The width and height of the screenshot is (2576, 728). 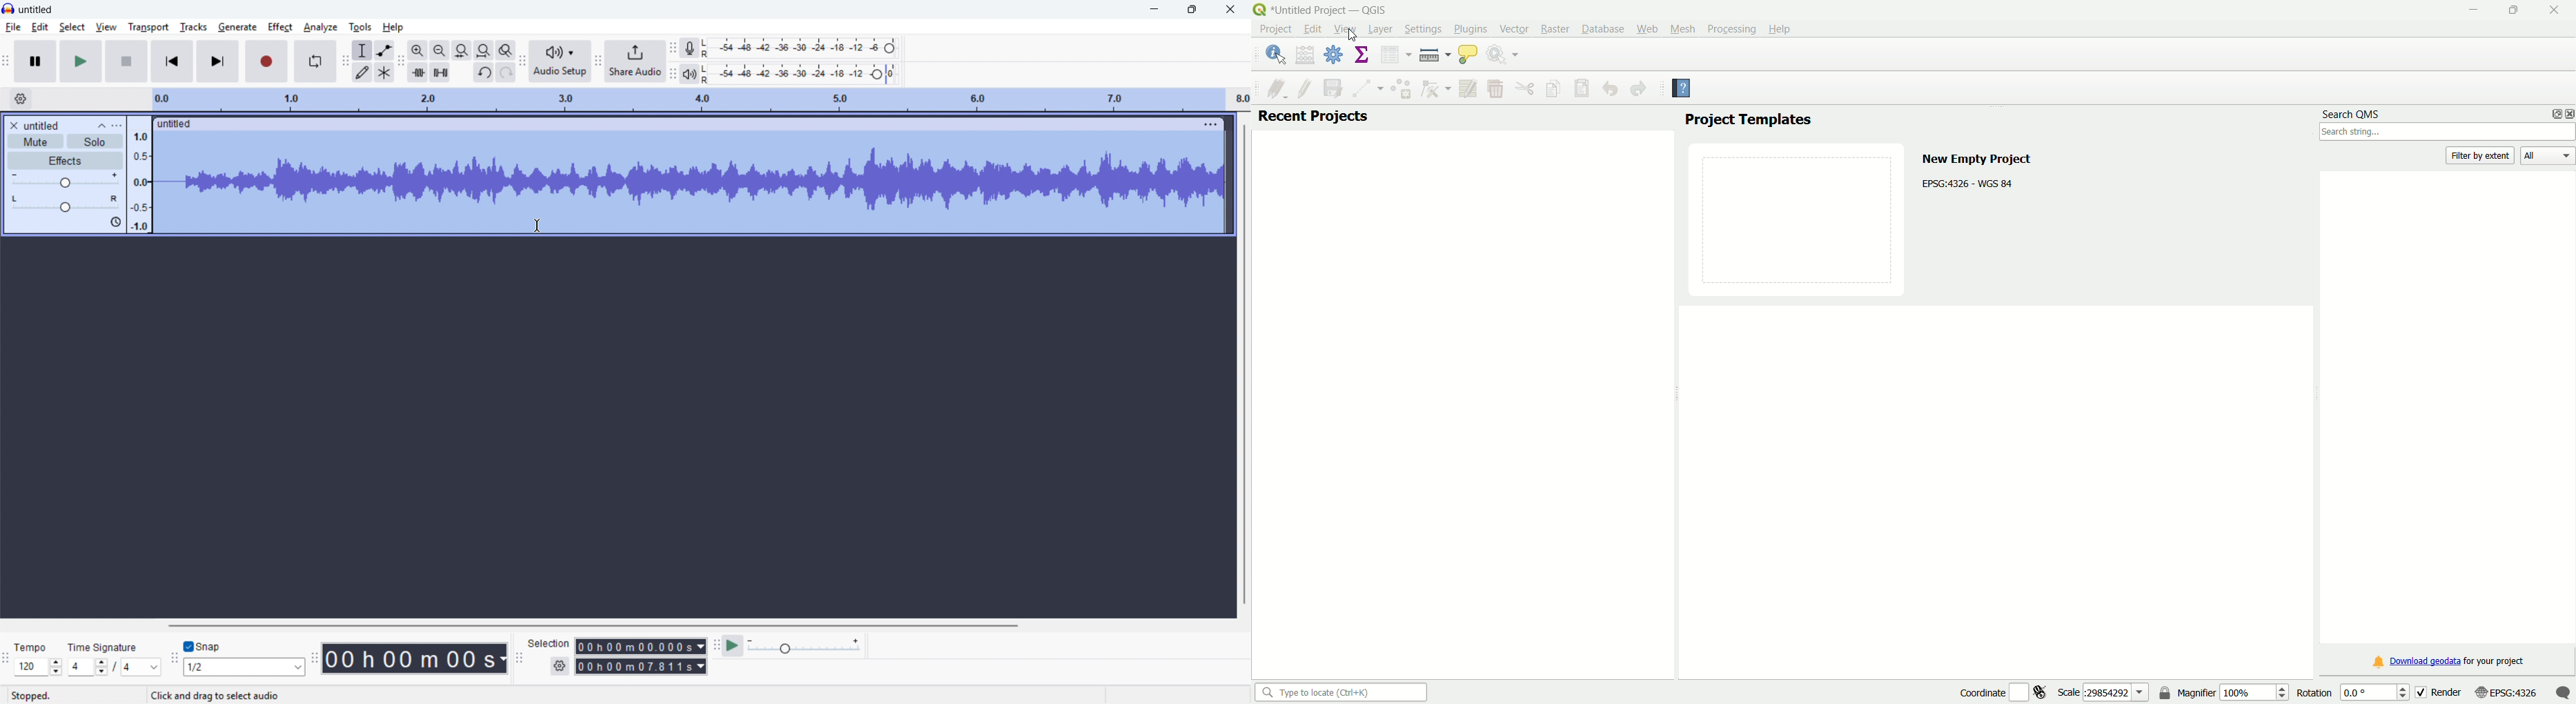 I want to click on toggle zoom, so click(x=506, y=51).